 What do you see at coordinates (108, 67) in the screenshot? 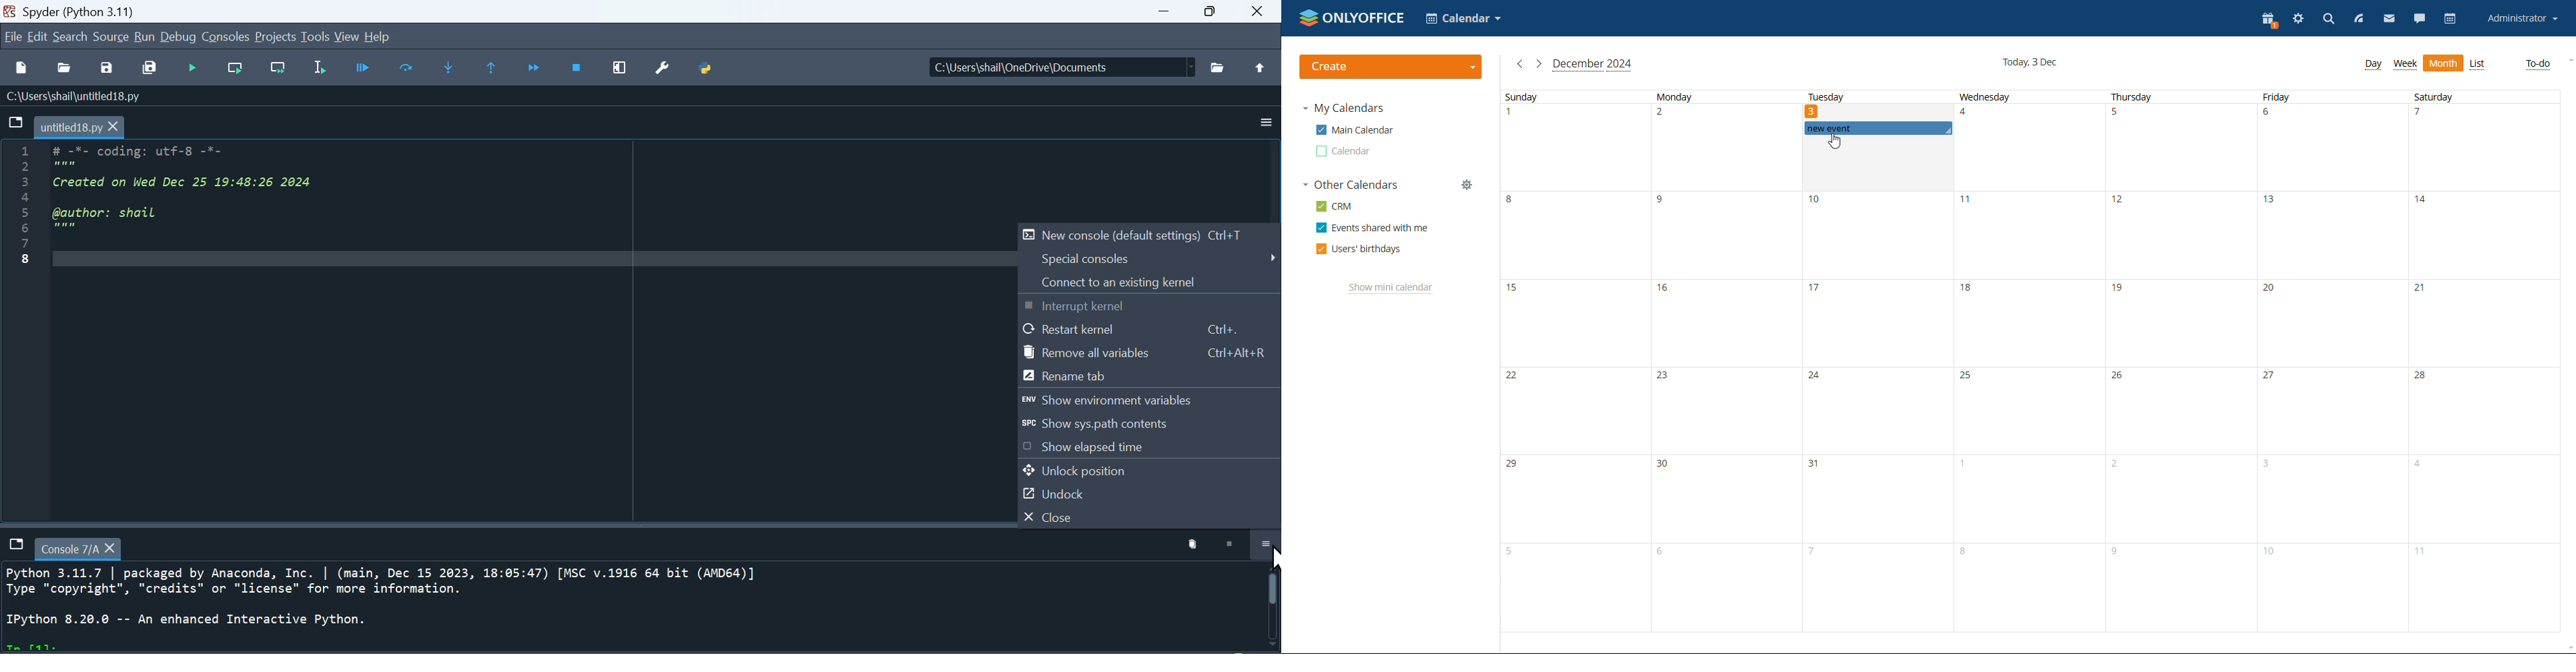
I see `save` at bounding box center [108, 67].